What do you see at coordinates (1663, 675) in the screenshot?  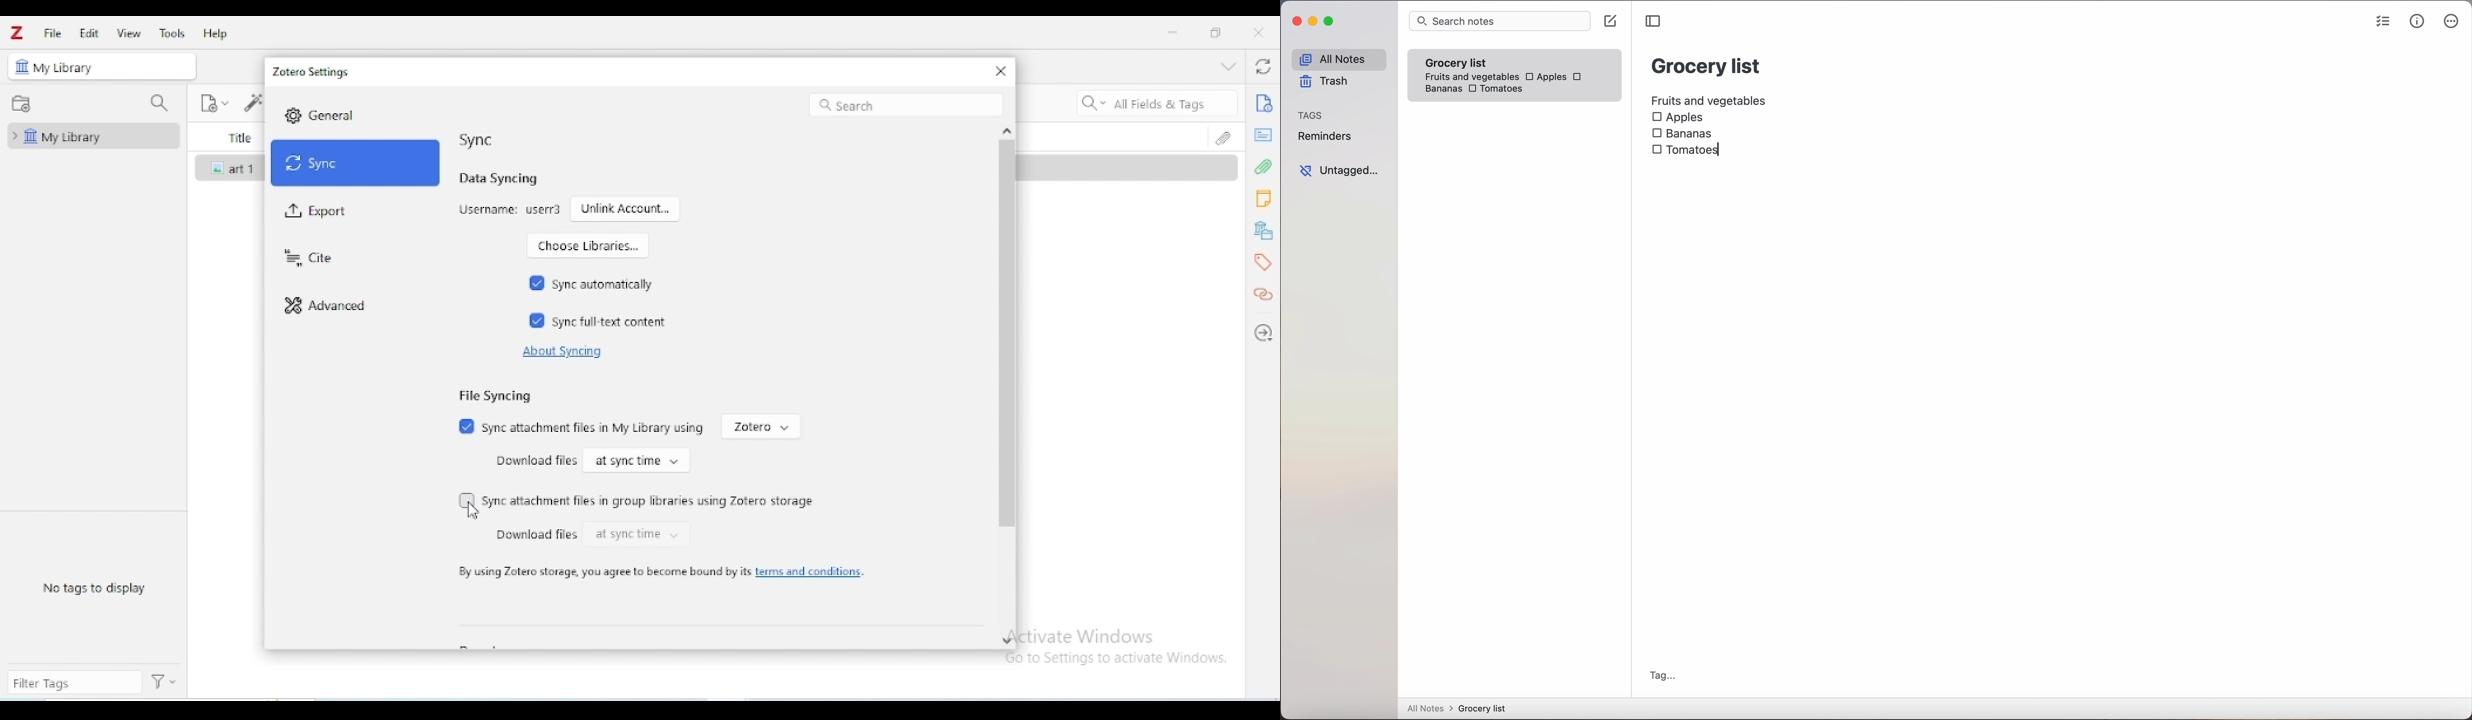 I see `tag` at bounding box center [1663, 675].